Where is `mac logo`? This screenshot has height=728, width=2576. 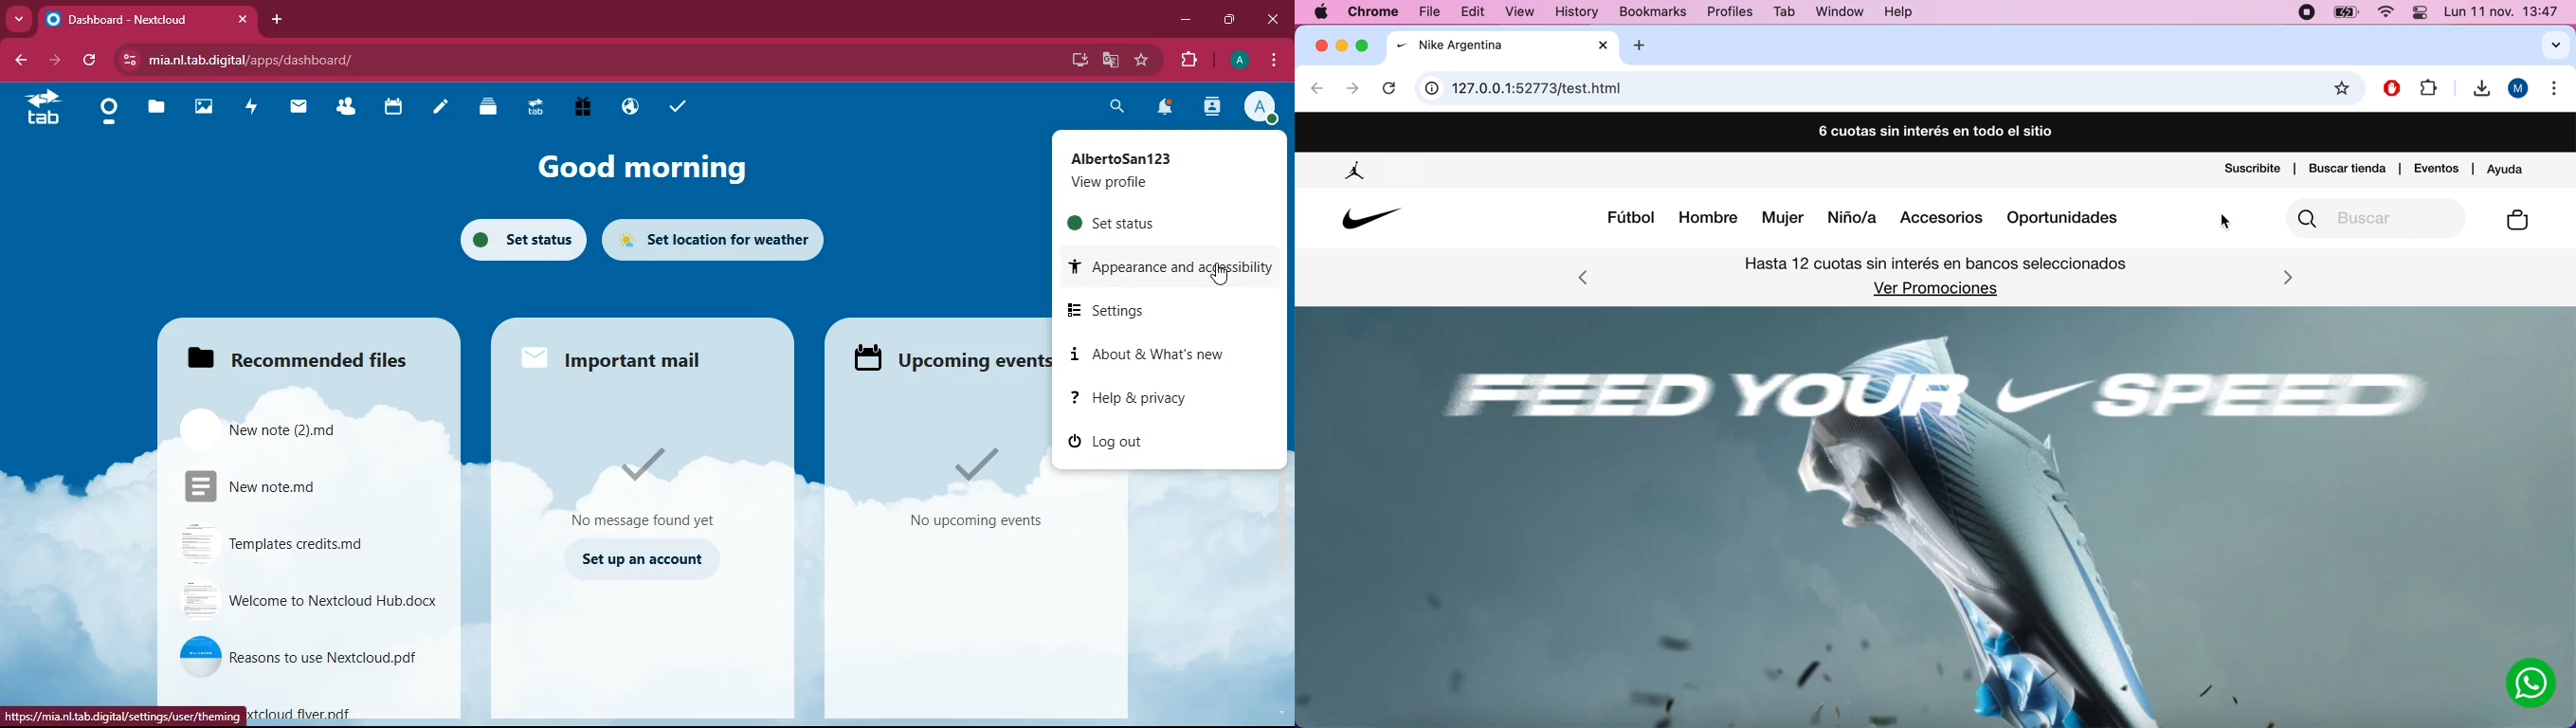
mac logo is located at coordinates (1322, 13).